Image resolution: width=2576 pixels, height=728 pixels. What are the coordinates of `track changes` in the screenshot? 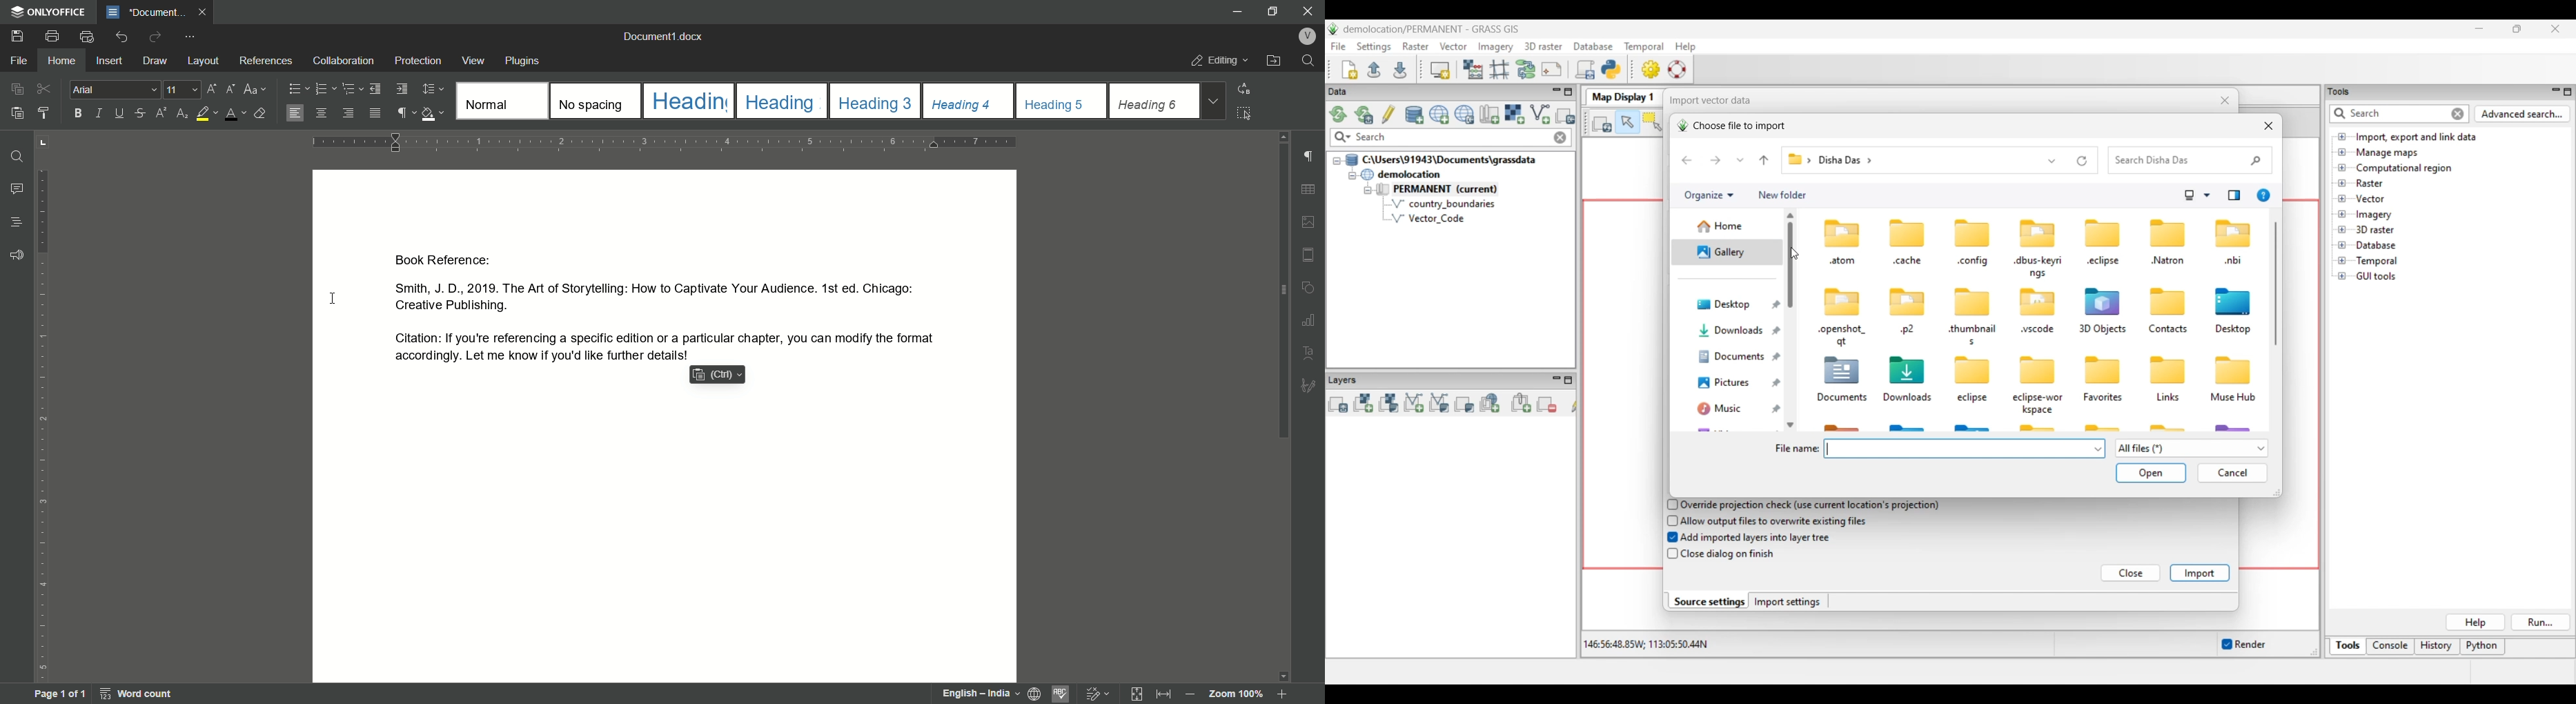 It's located at (1094, 692).